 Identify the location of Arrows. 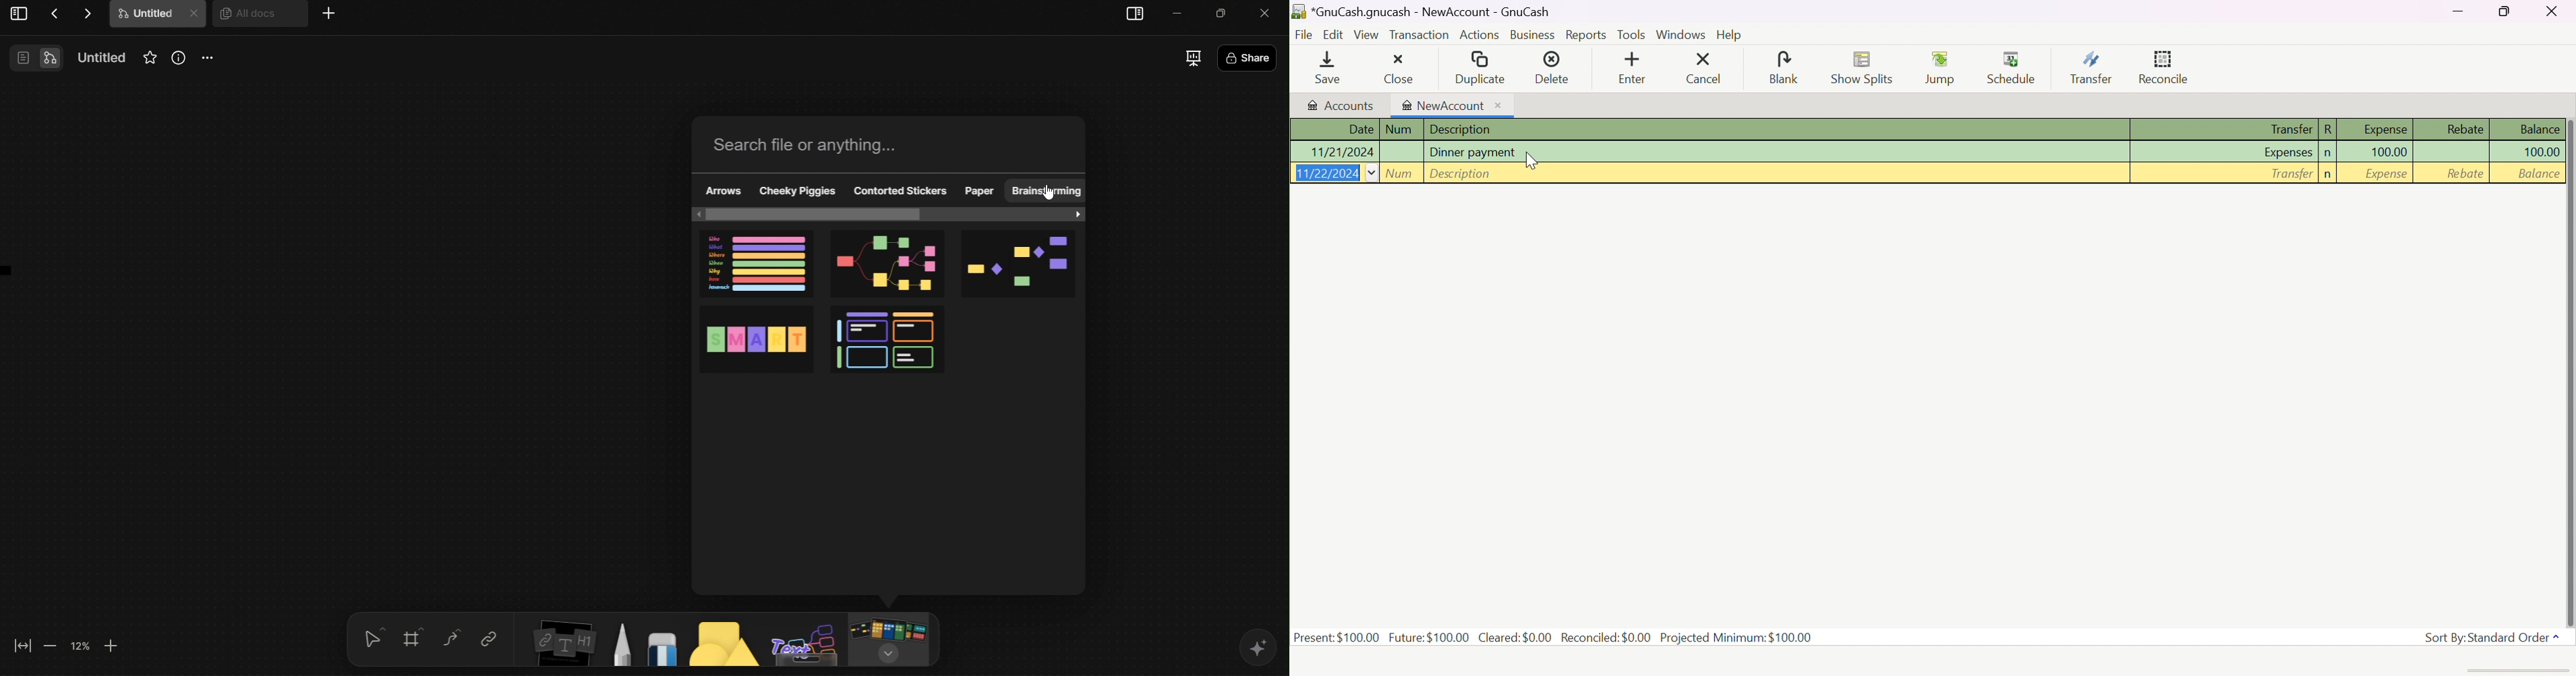
(723, 192).